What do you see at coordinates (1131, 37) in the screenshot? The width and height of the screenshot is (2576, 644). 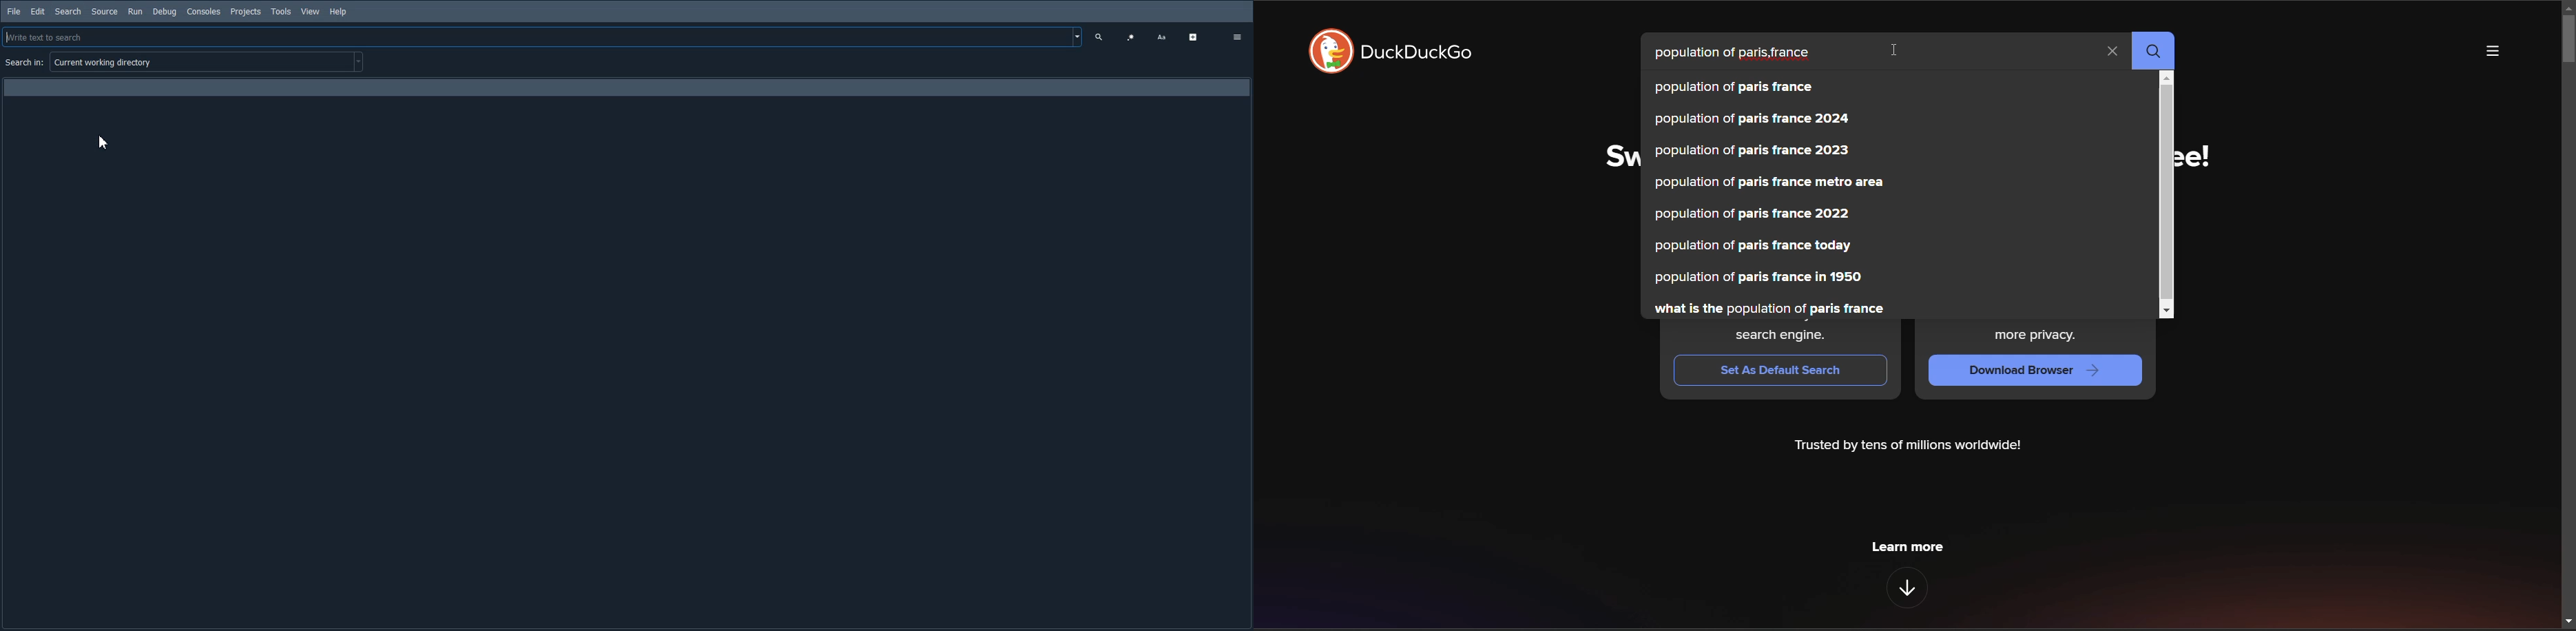 I see `Use regular expression` at bounding box center [1131, 37].